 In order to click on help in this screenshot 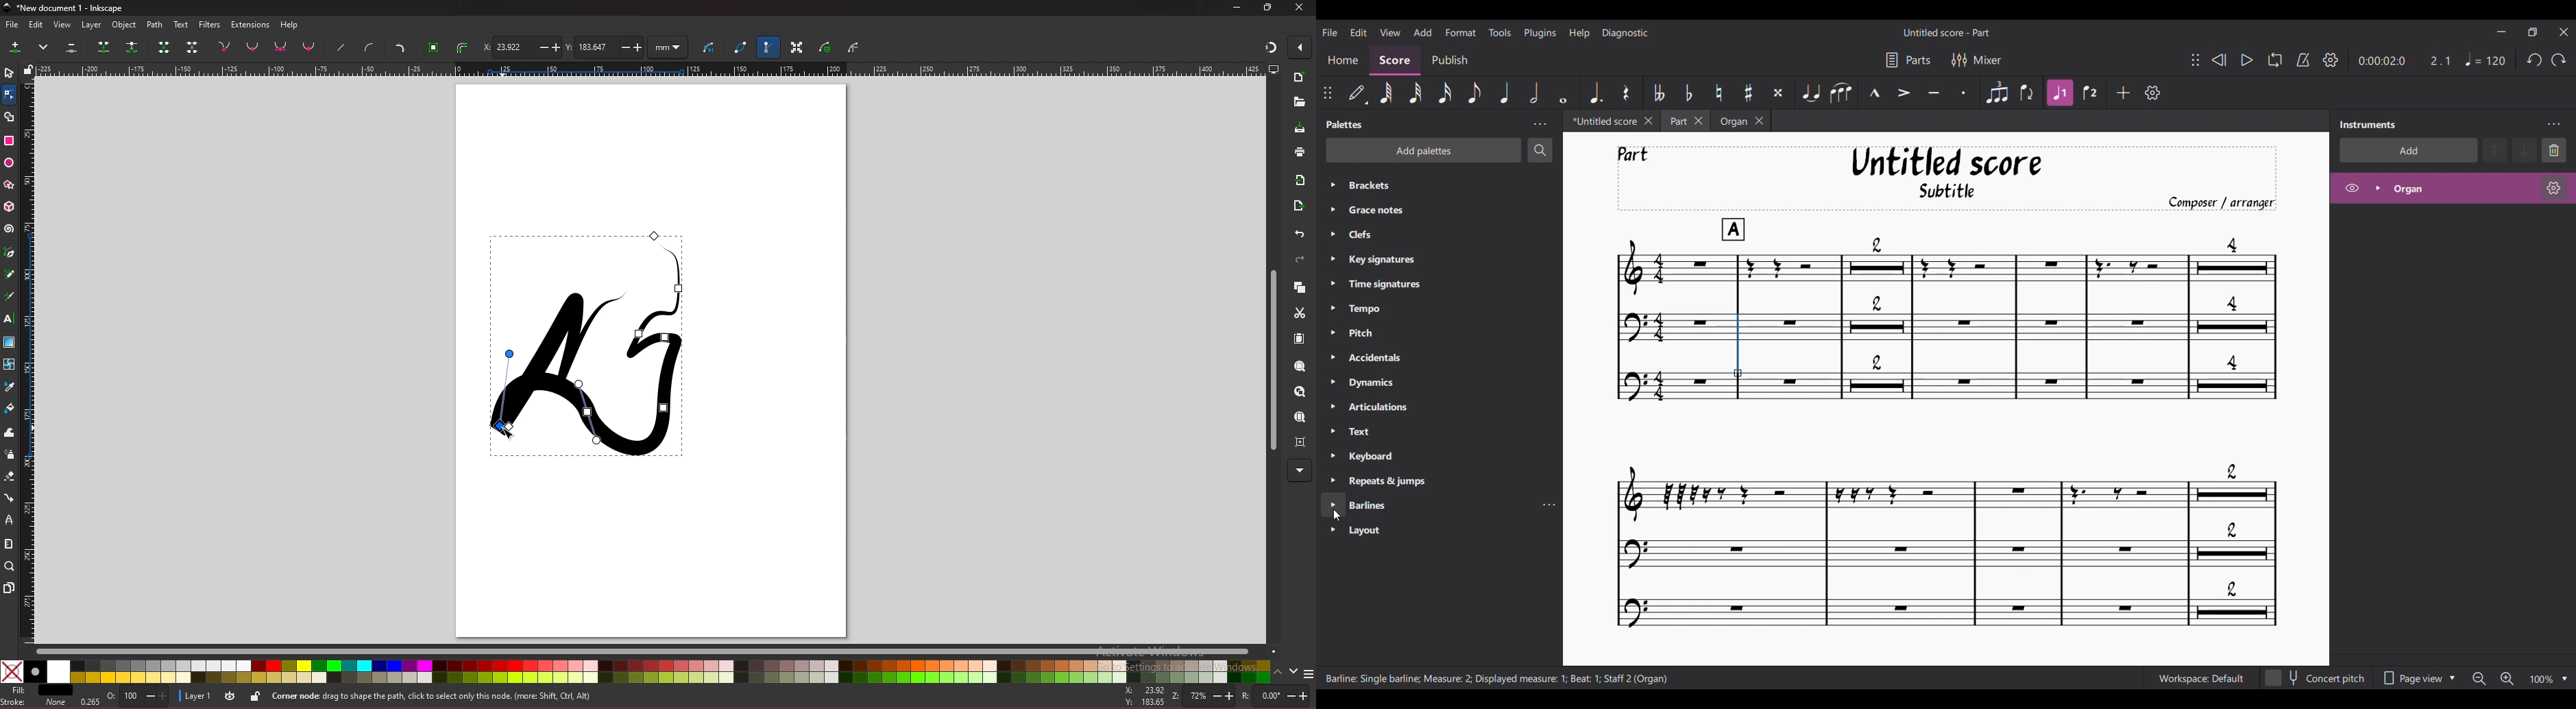, I will do `click(289, 25)`.